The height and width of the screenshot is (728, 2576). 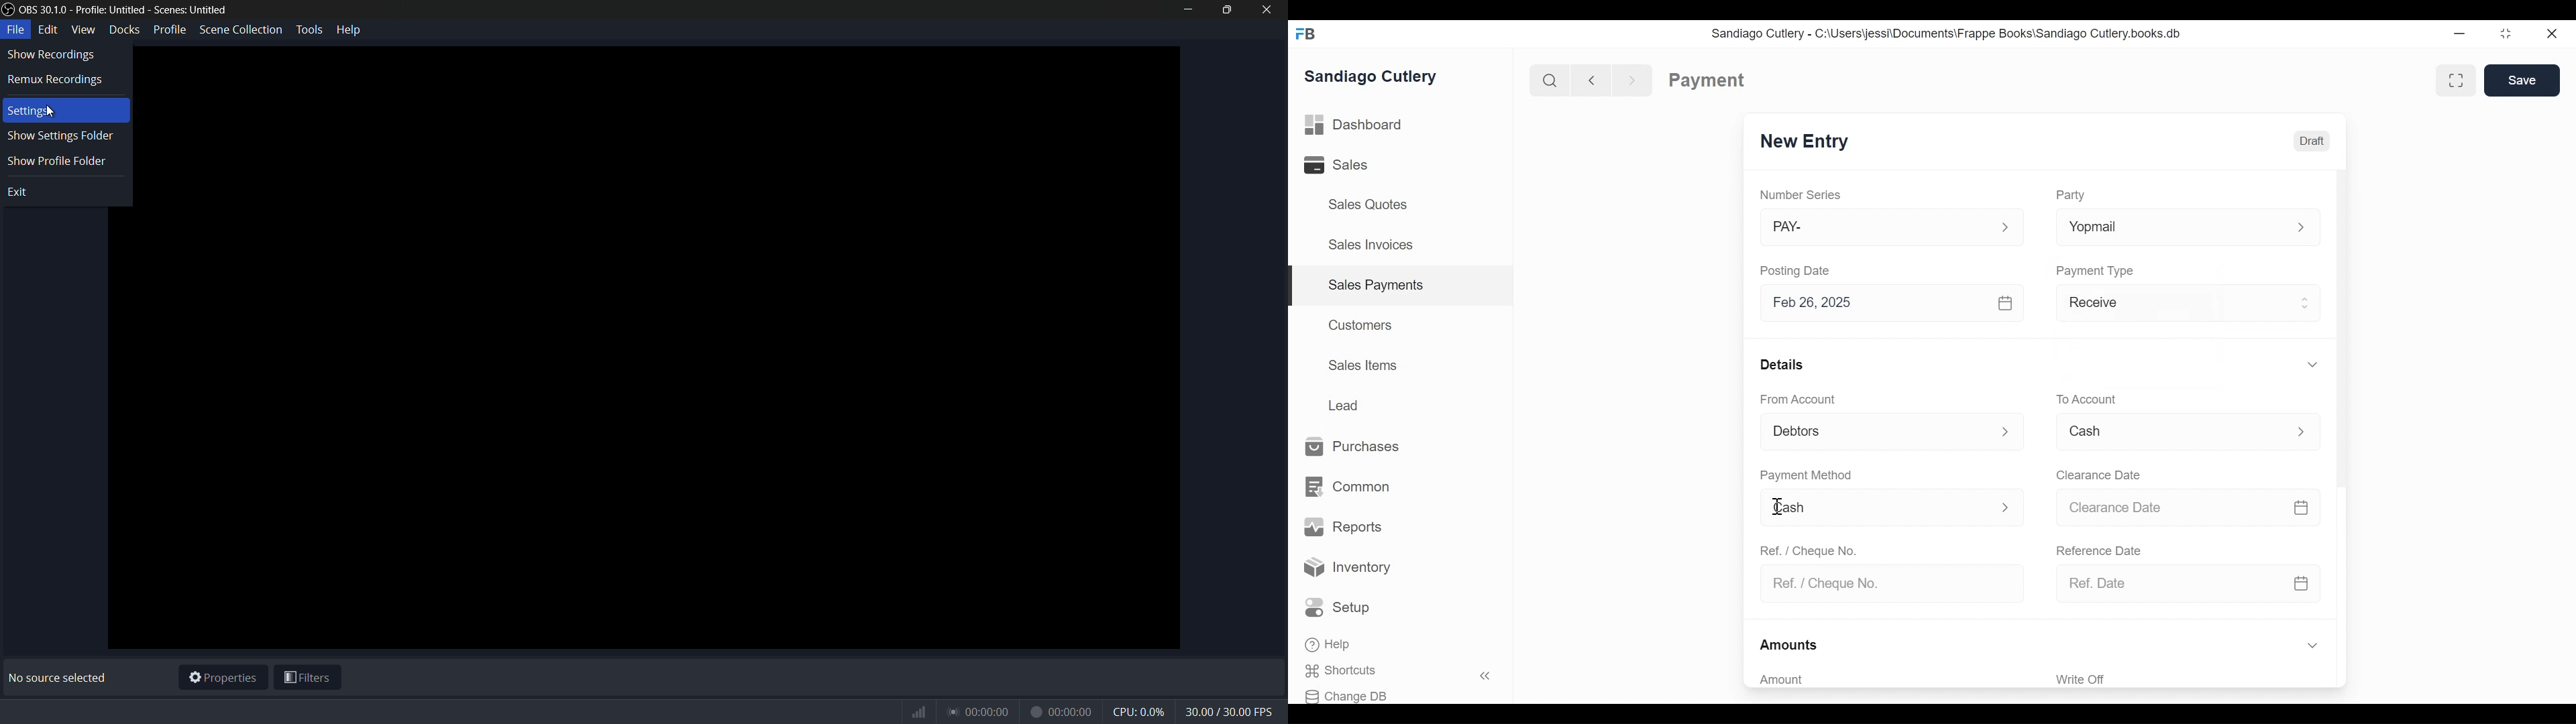 What do you see at coordinates (2008, 431) in the screenshot?
I see `Expand` at bounding box center [2008, 431].